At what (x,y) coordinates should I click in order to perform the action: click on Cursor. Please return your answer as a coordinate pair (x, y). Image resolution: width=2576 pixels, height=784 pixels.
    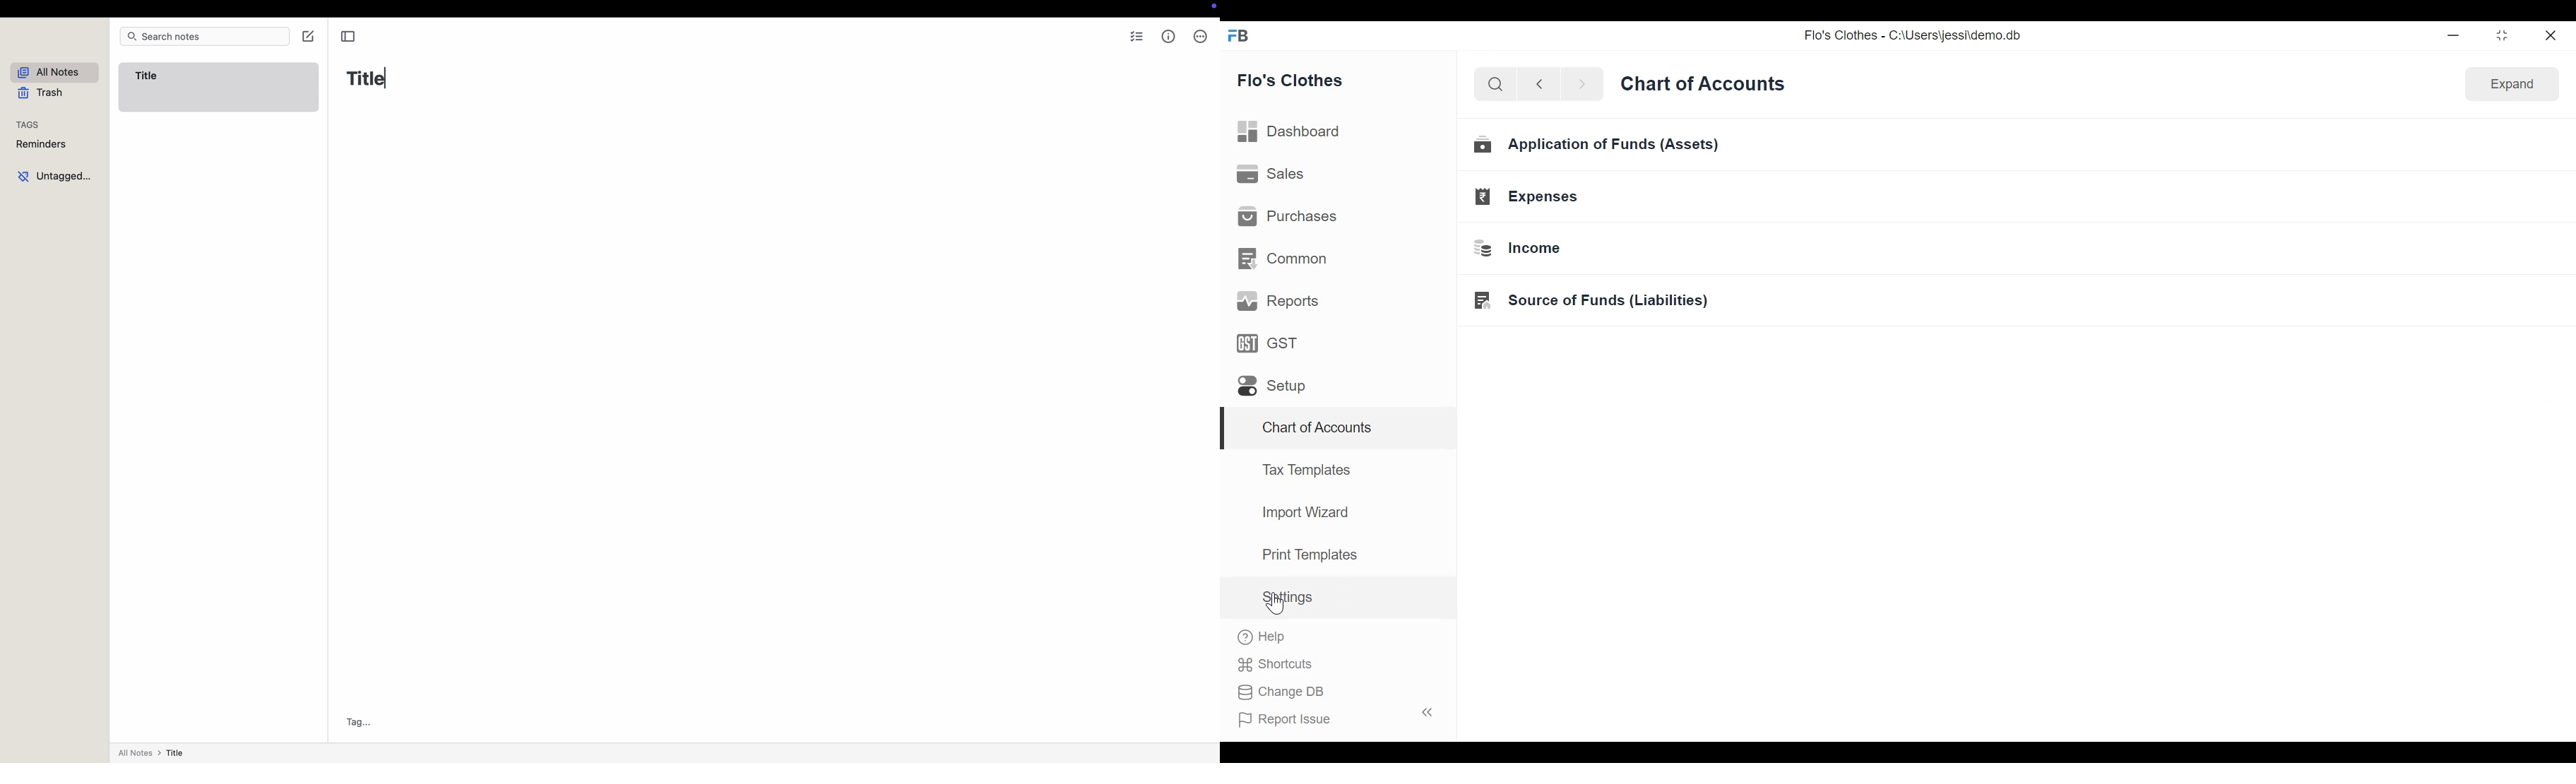
    Looking at the image, I should click on (1277, 604).